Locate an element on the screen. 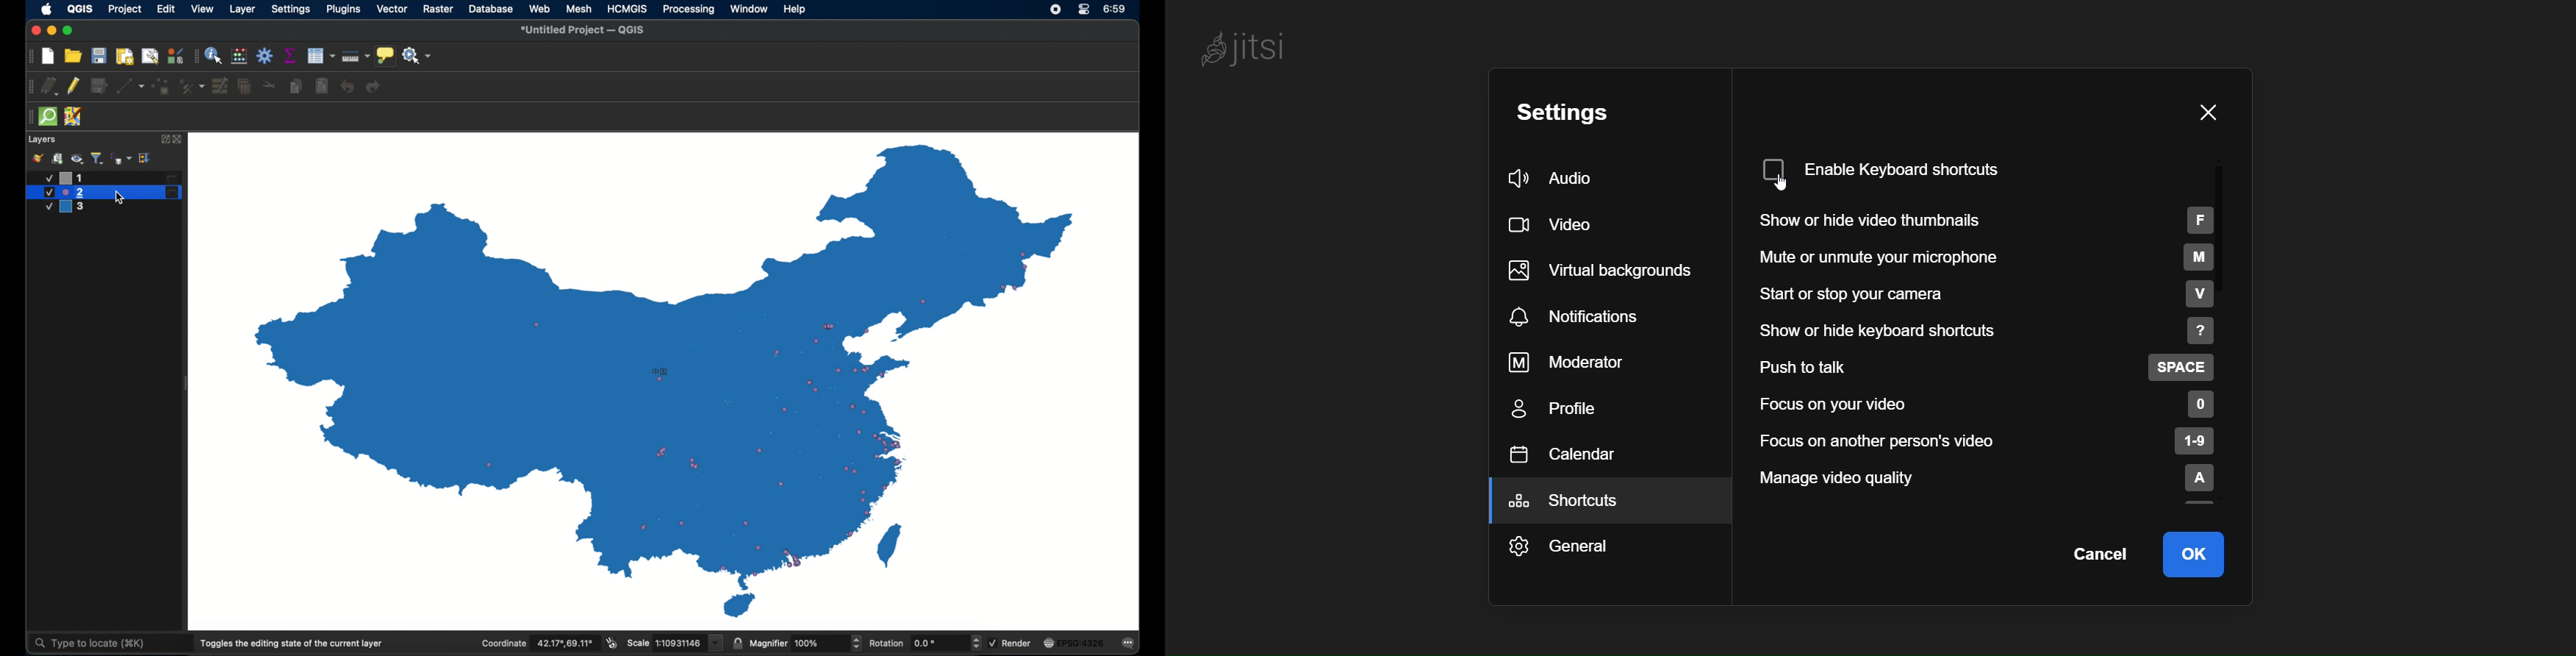  moderator is located at coordinates (1572, 363).